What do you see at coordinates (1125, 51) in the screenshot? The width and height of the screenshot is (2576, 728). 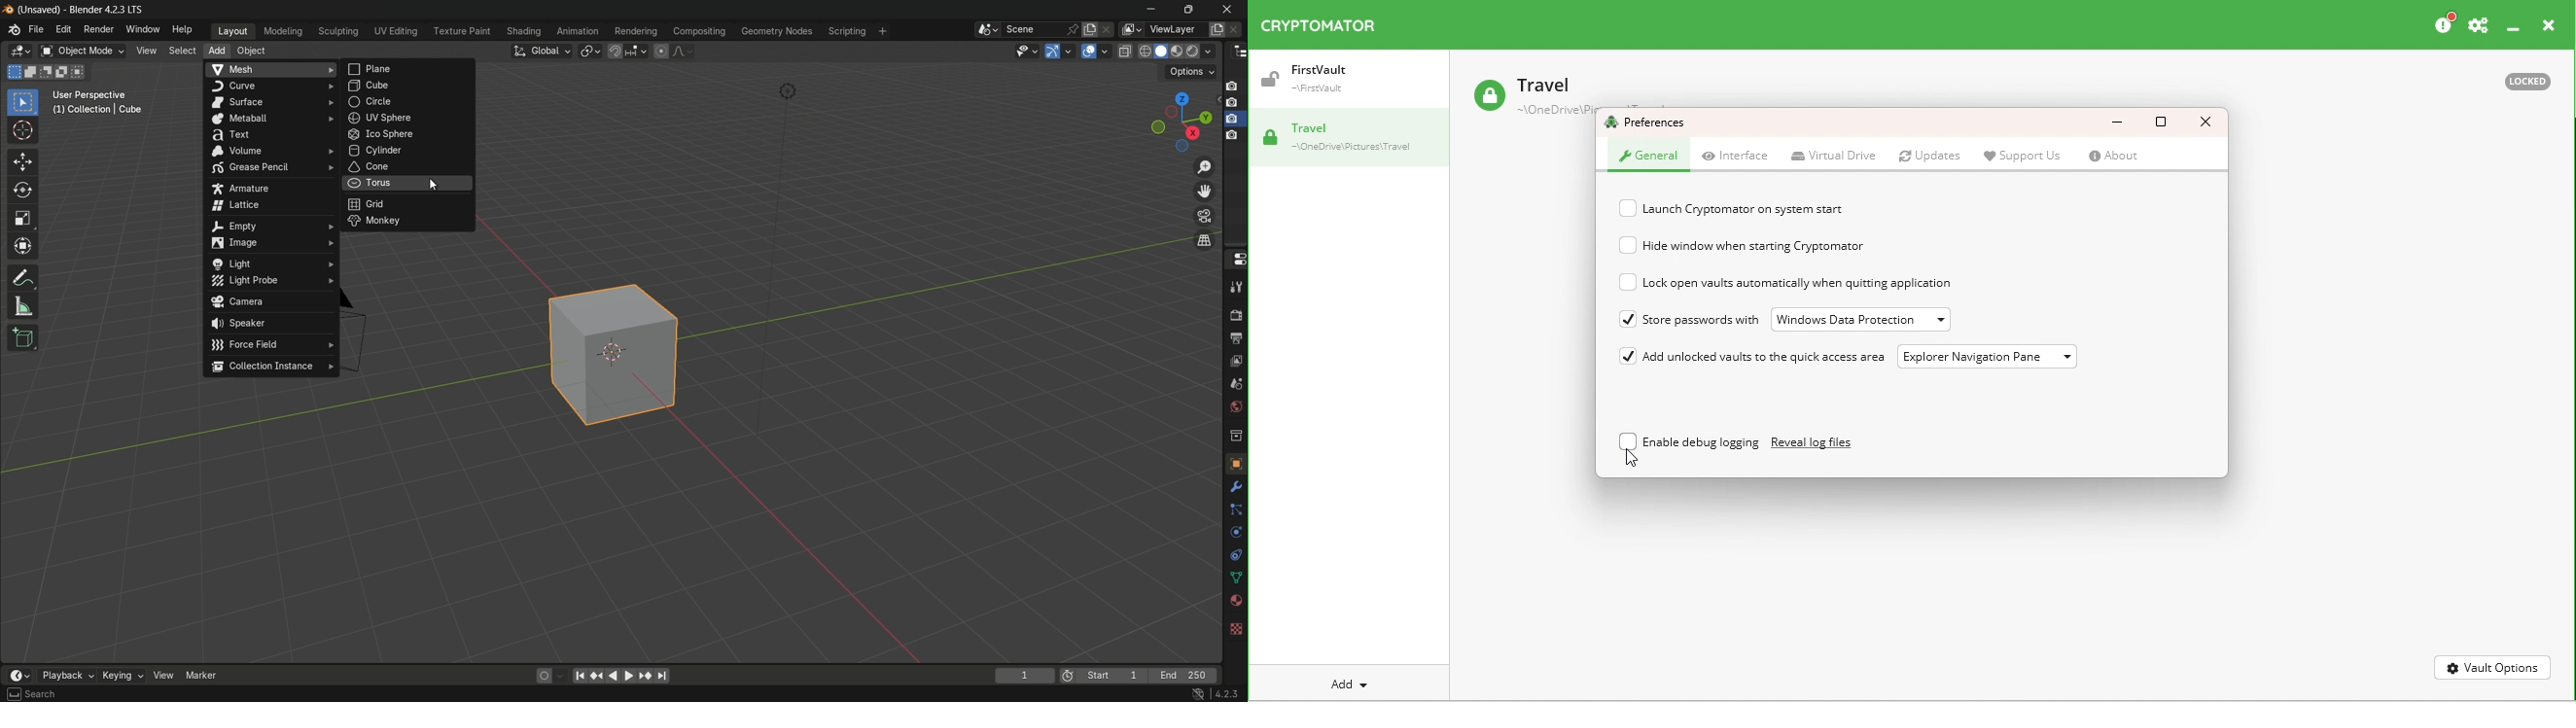 I see `toggle x ray` at bounding box center [1125, 51].